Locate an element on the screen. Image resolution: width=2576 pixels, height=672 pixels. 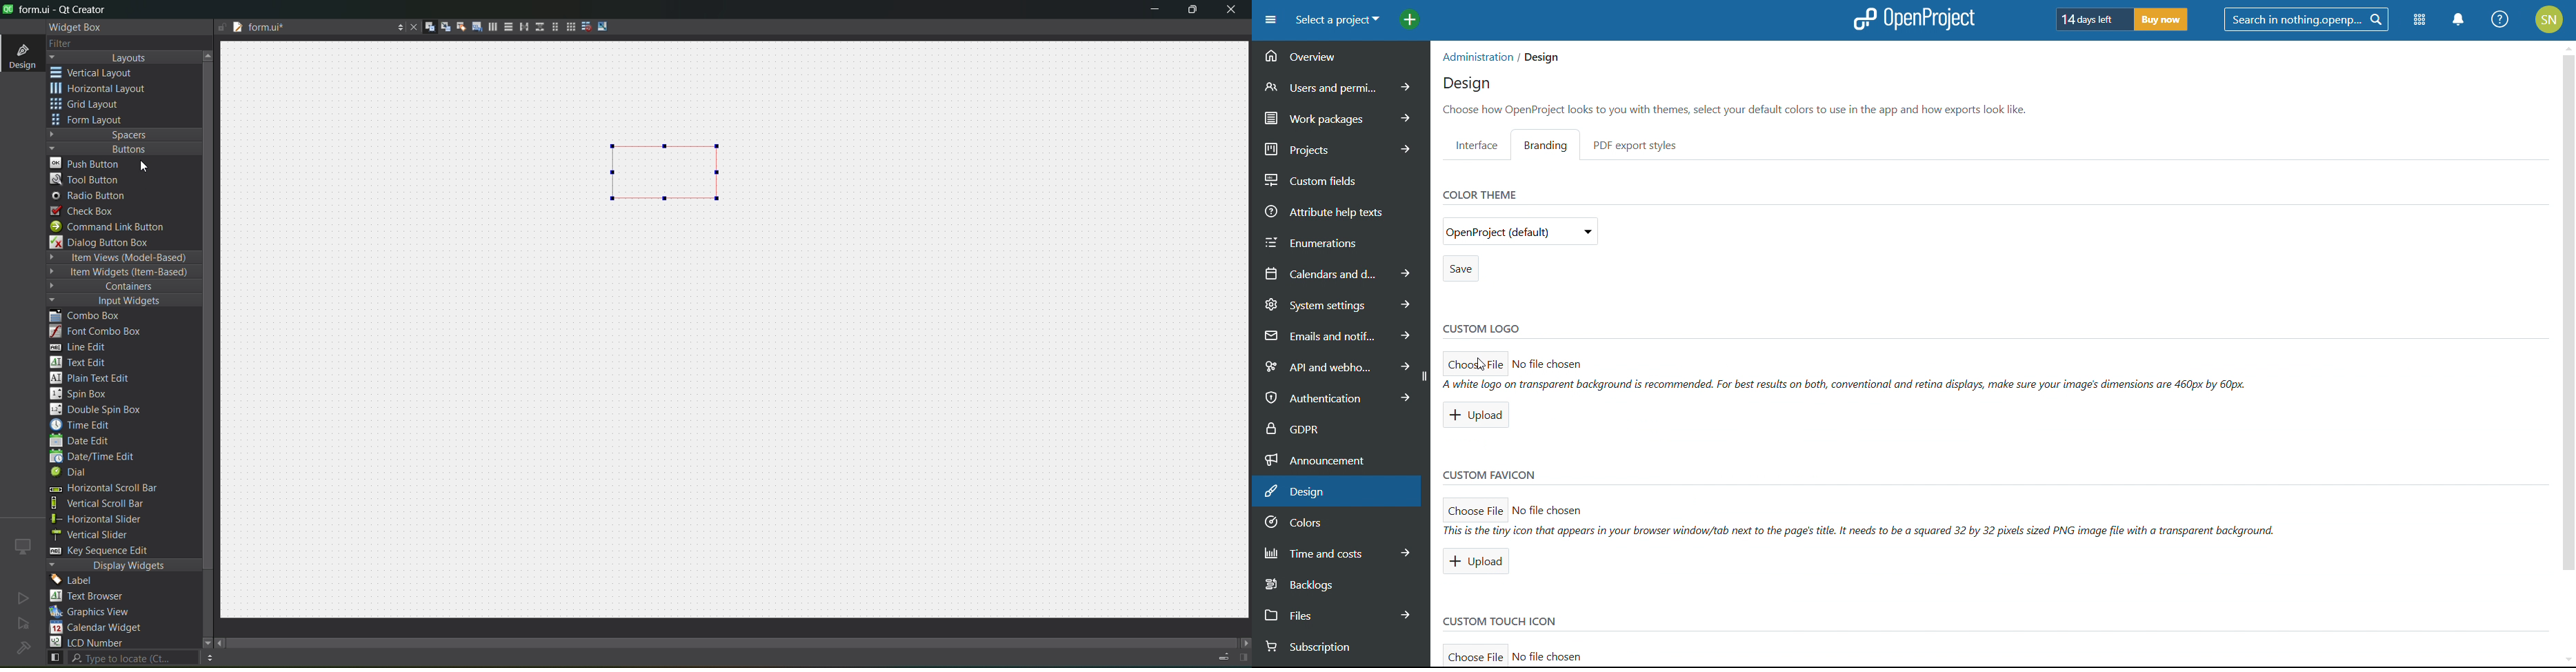
widget box is located at coordinates (78, 27).